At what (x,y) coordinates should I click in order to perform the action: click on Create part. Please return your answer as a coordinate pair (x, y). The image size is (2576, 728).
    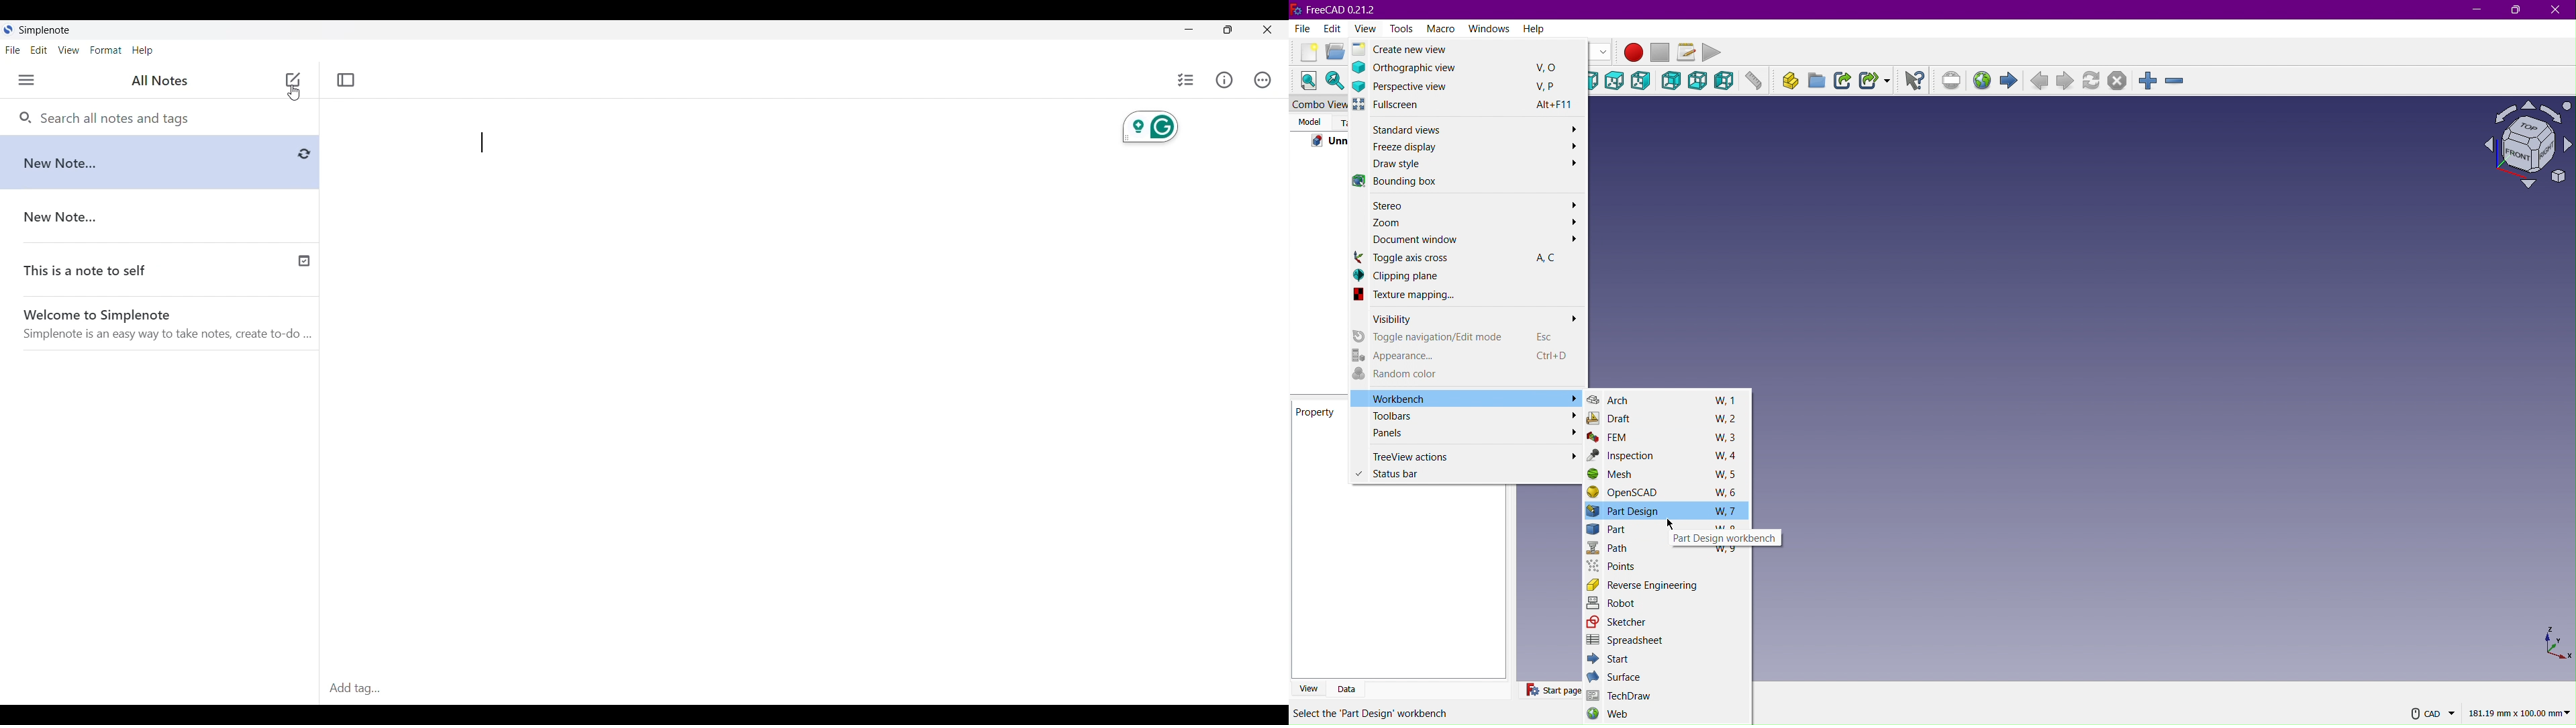
    Looking at the image, I should click on (1789, 82).